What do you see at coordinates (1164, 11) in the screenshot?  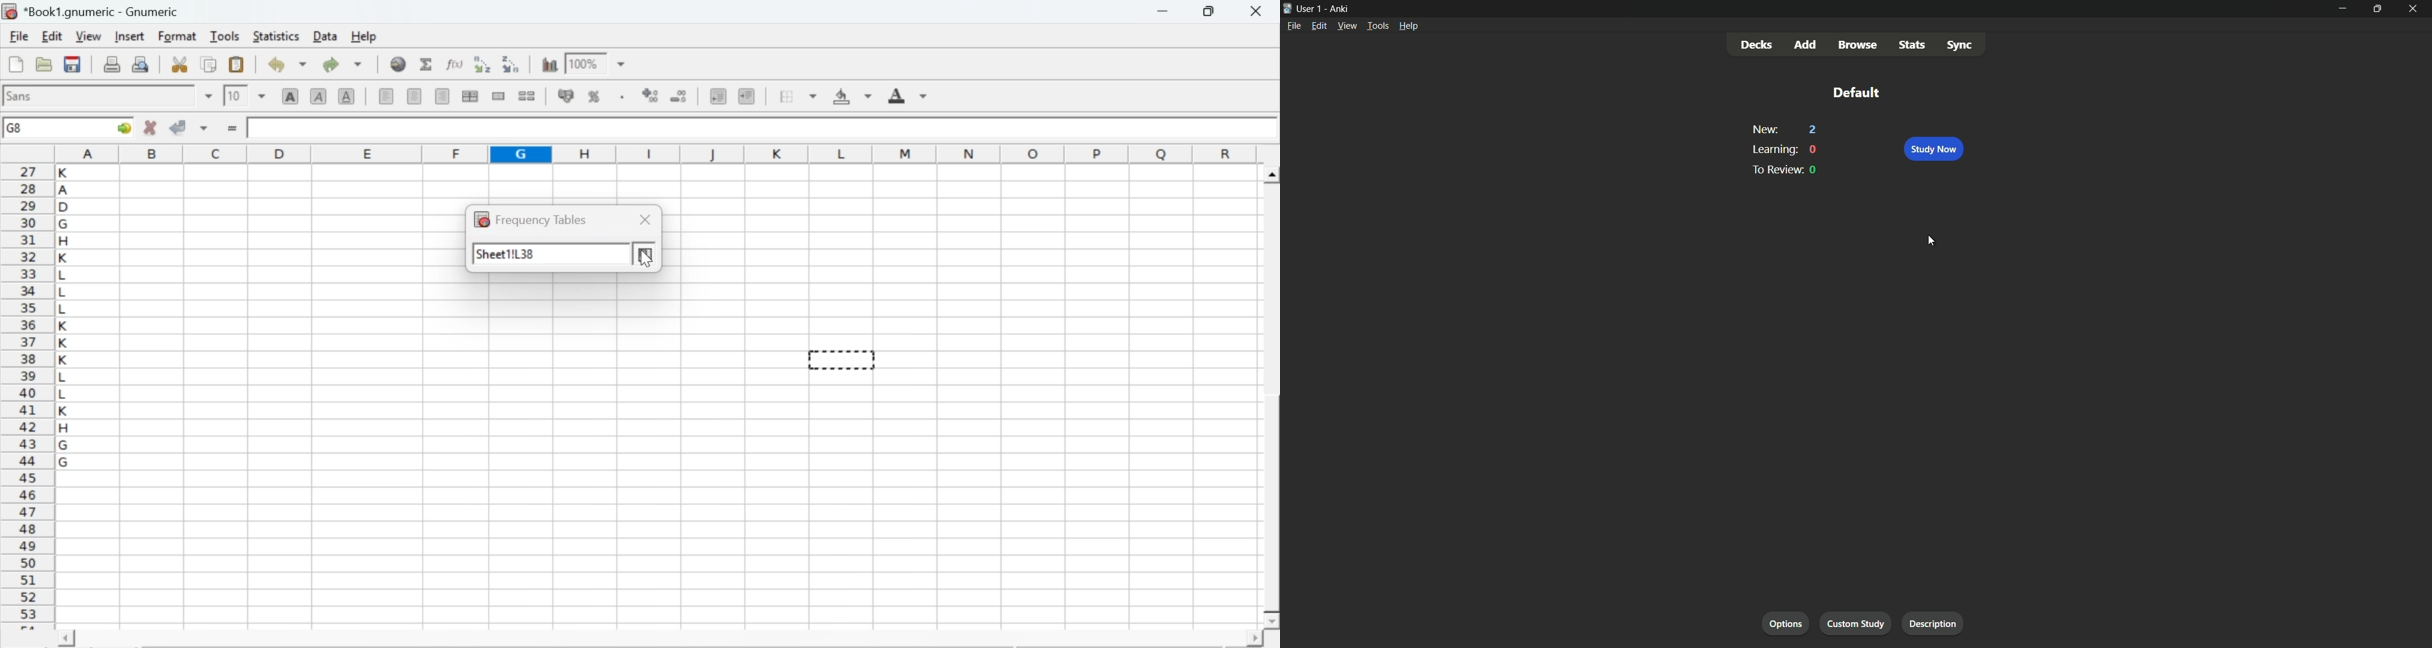 I see `minimize` at bounding box center [1164, 11].